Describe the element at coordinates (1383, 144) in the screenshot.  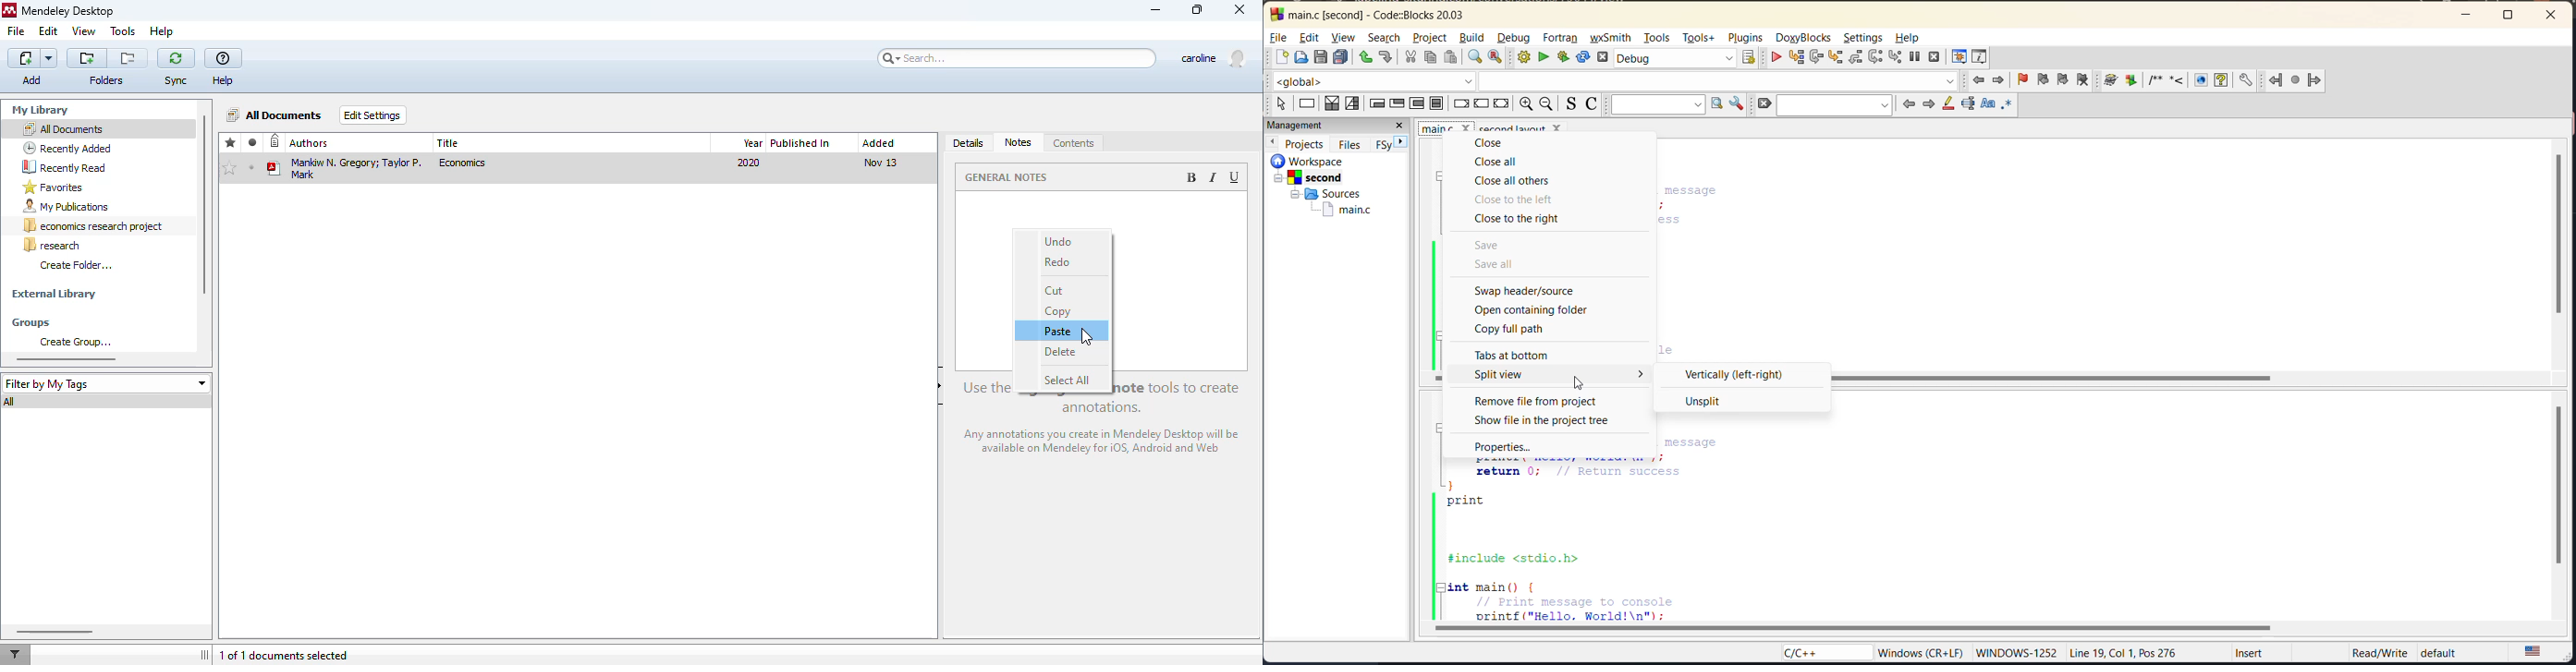
I see `FSy` at that location.